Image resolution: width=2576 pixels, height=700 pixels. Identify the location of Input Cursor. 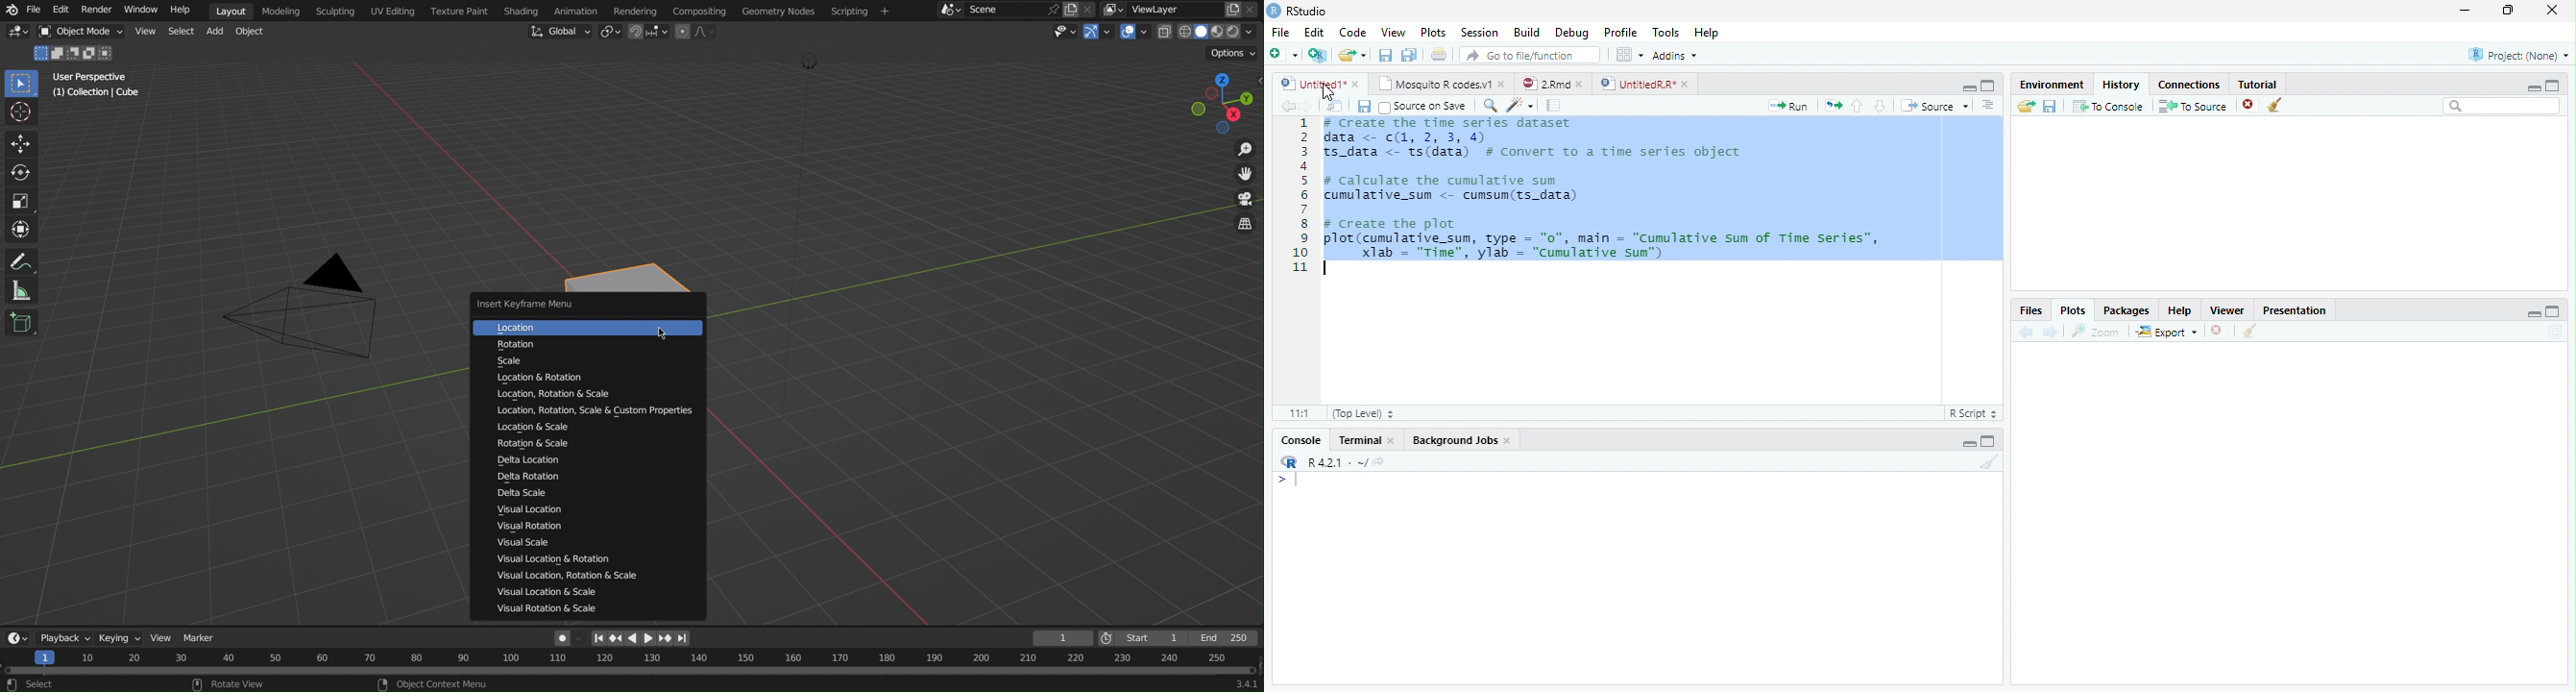
(1303, 477).